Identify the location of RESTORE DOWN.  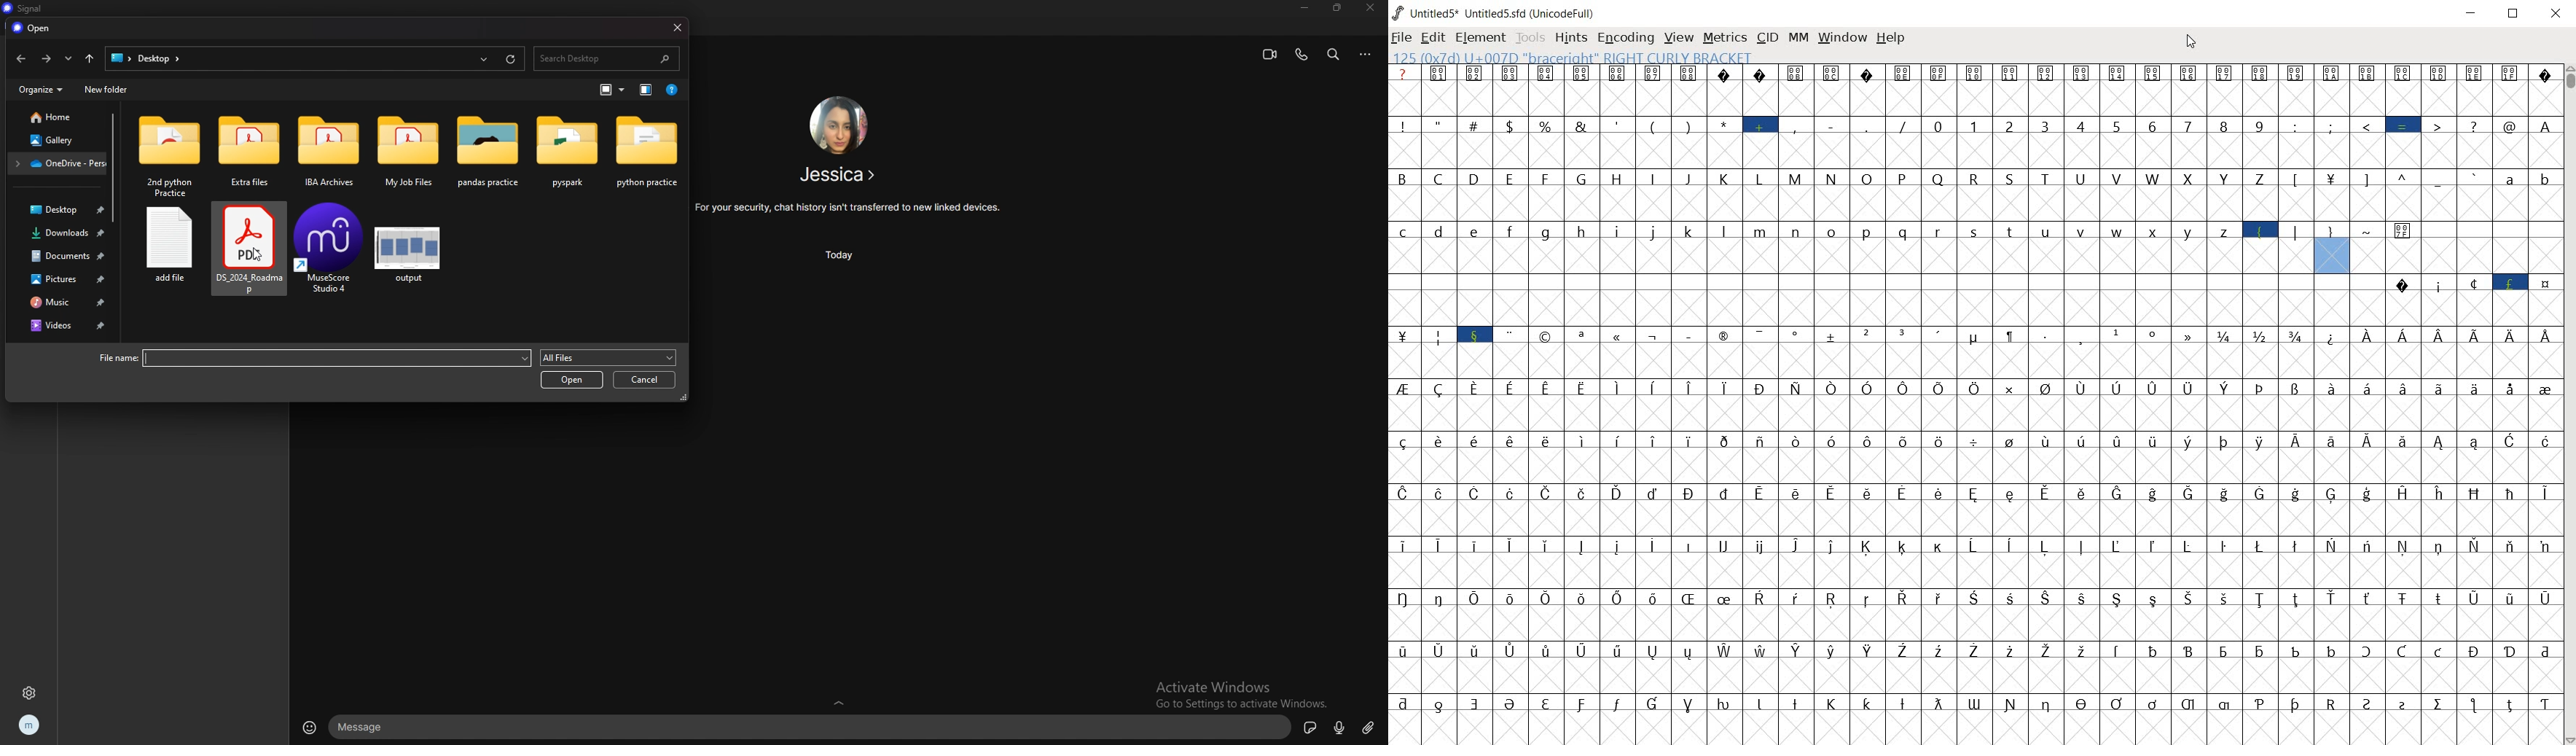
(2516, 15).